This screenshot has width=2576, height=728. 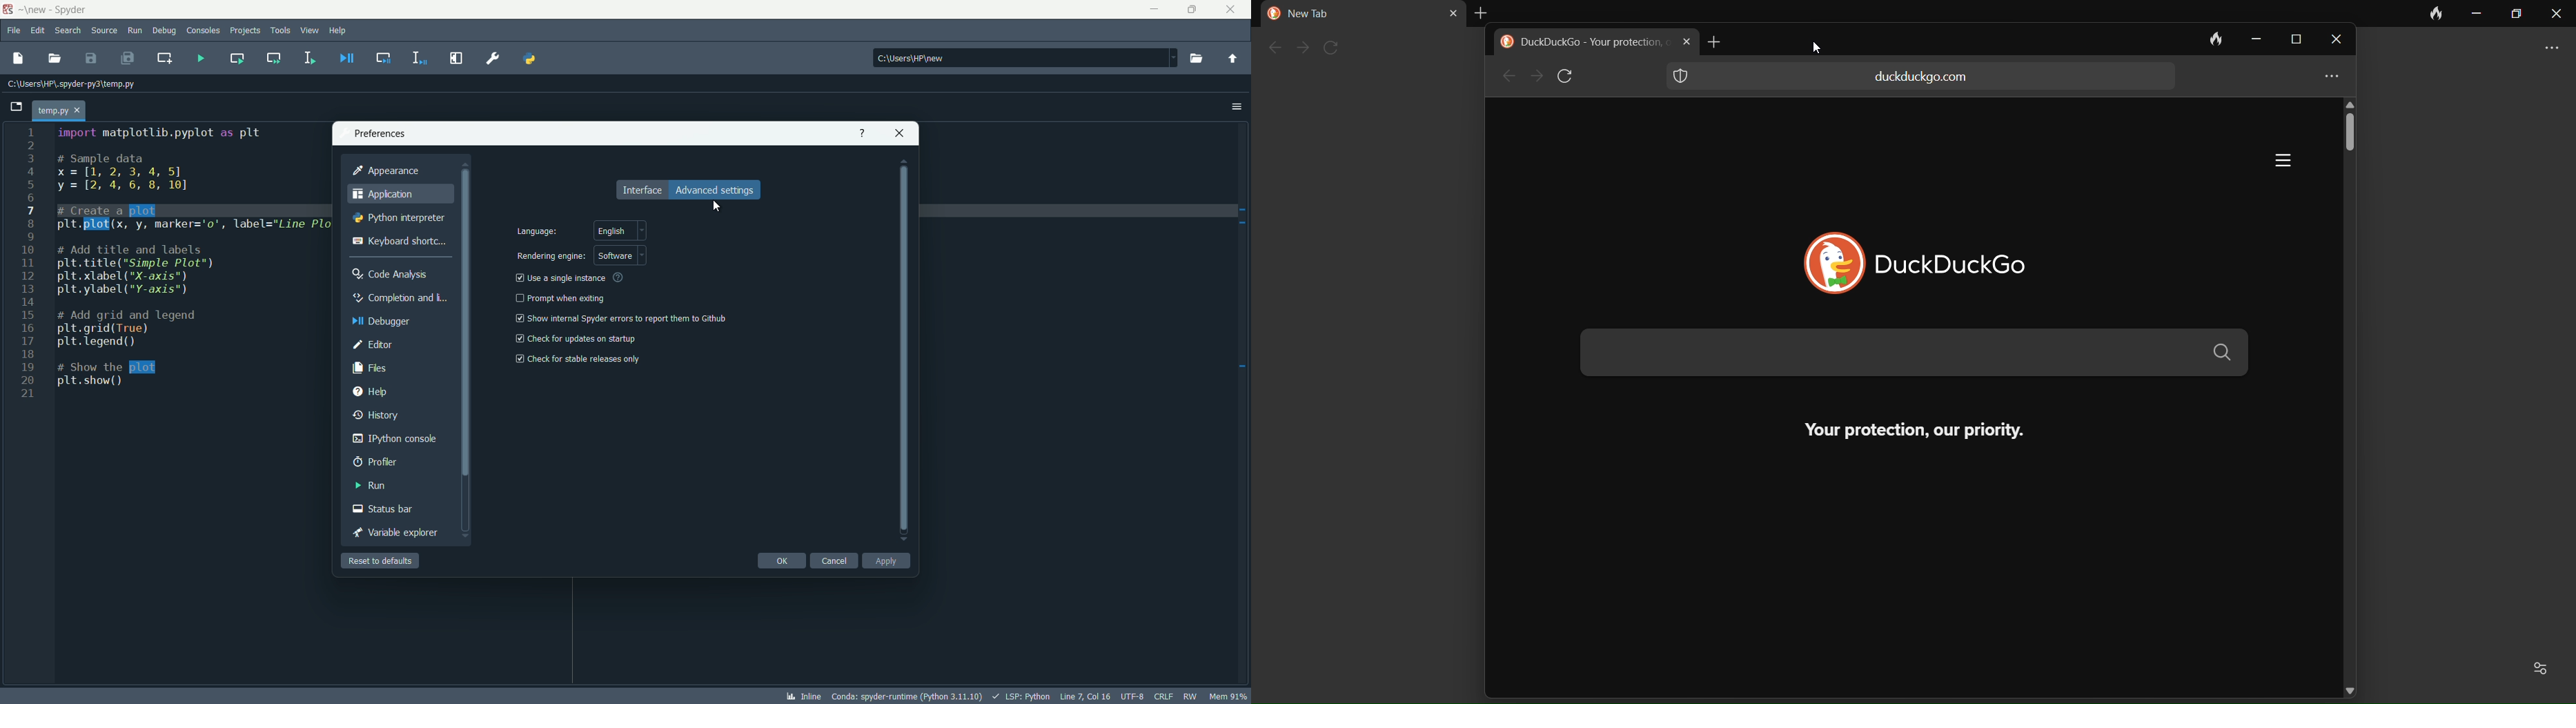 I want to click on help, so click(x=371, y=390).